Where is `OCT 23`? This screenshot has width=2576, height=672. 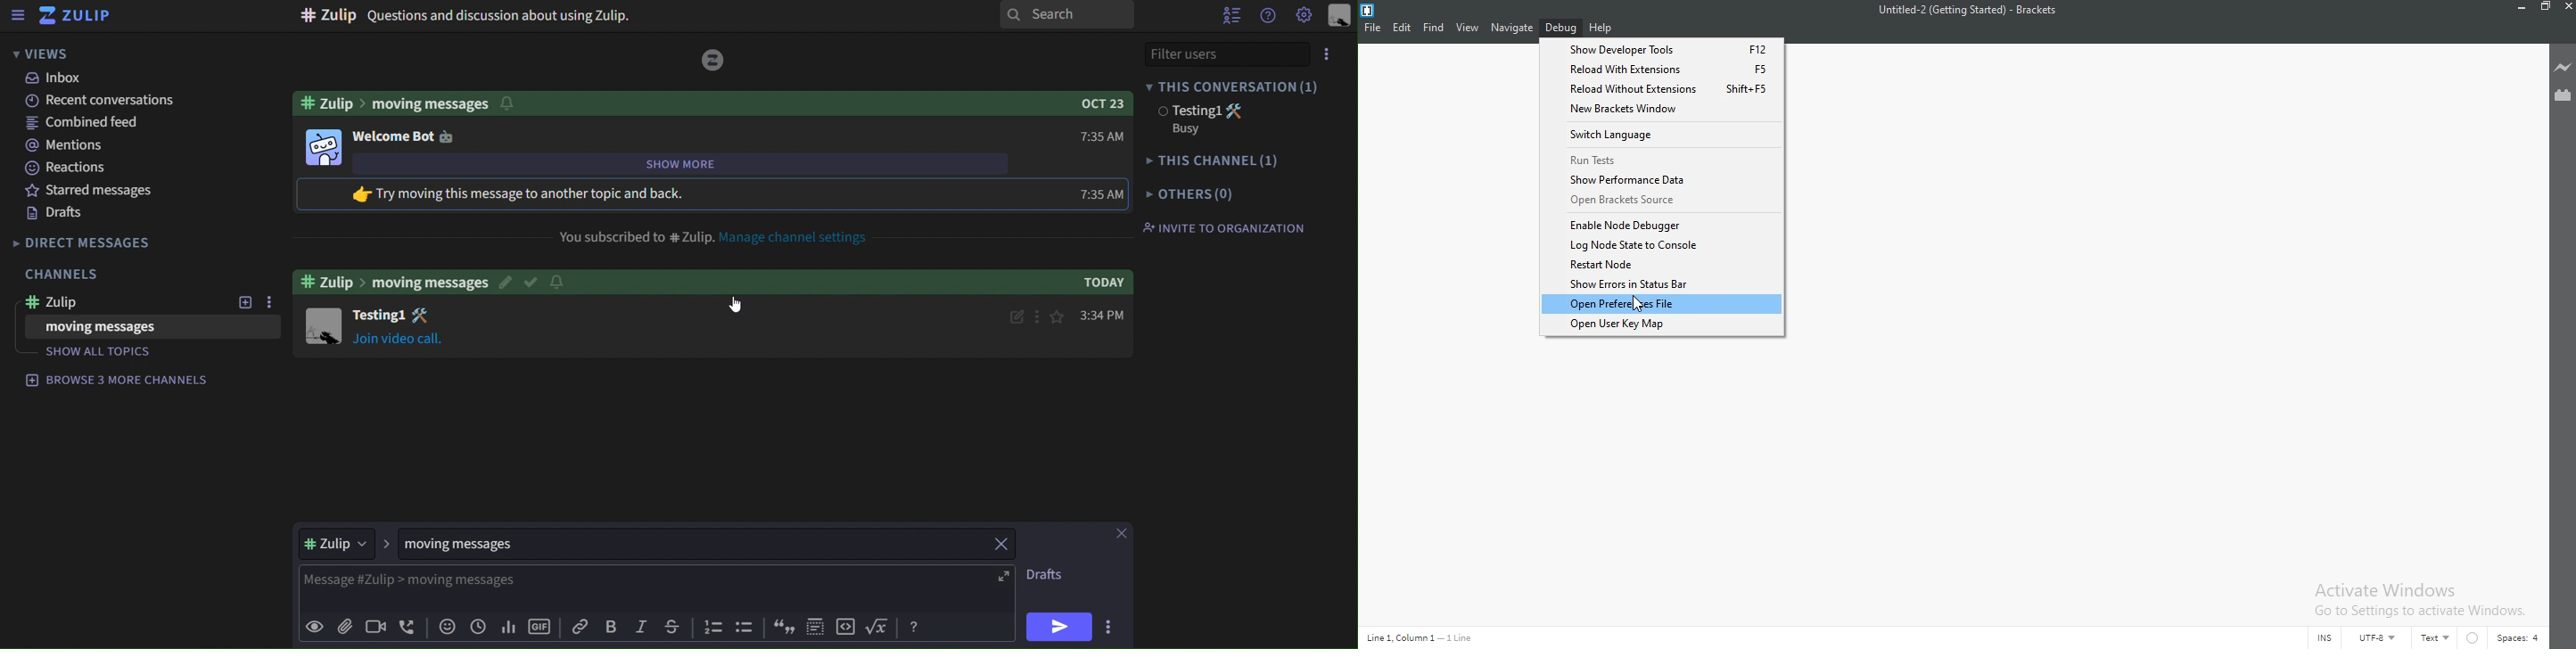 OCT 23 is located at coordinates (1097, 102).